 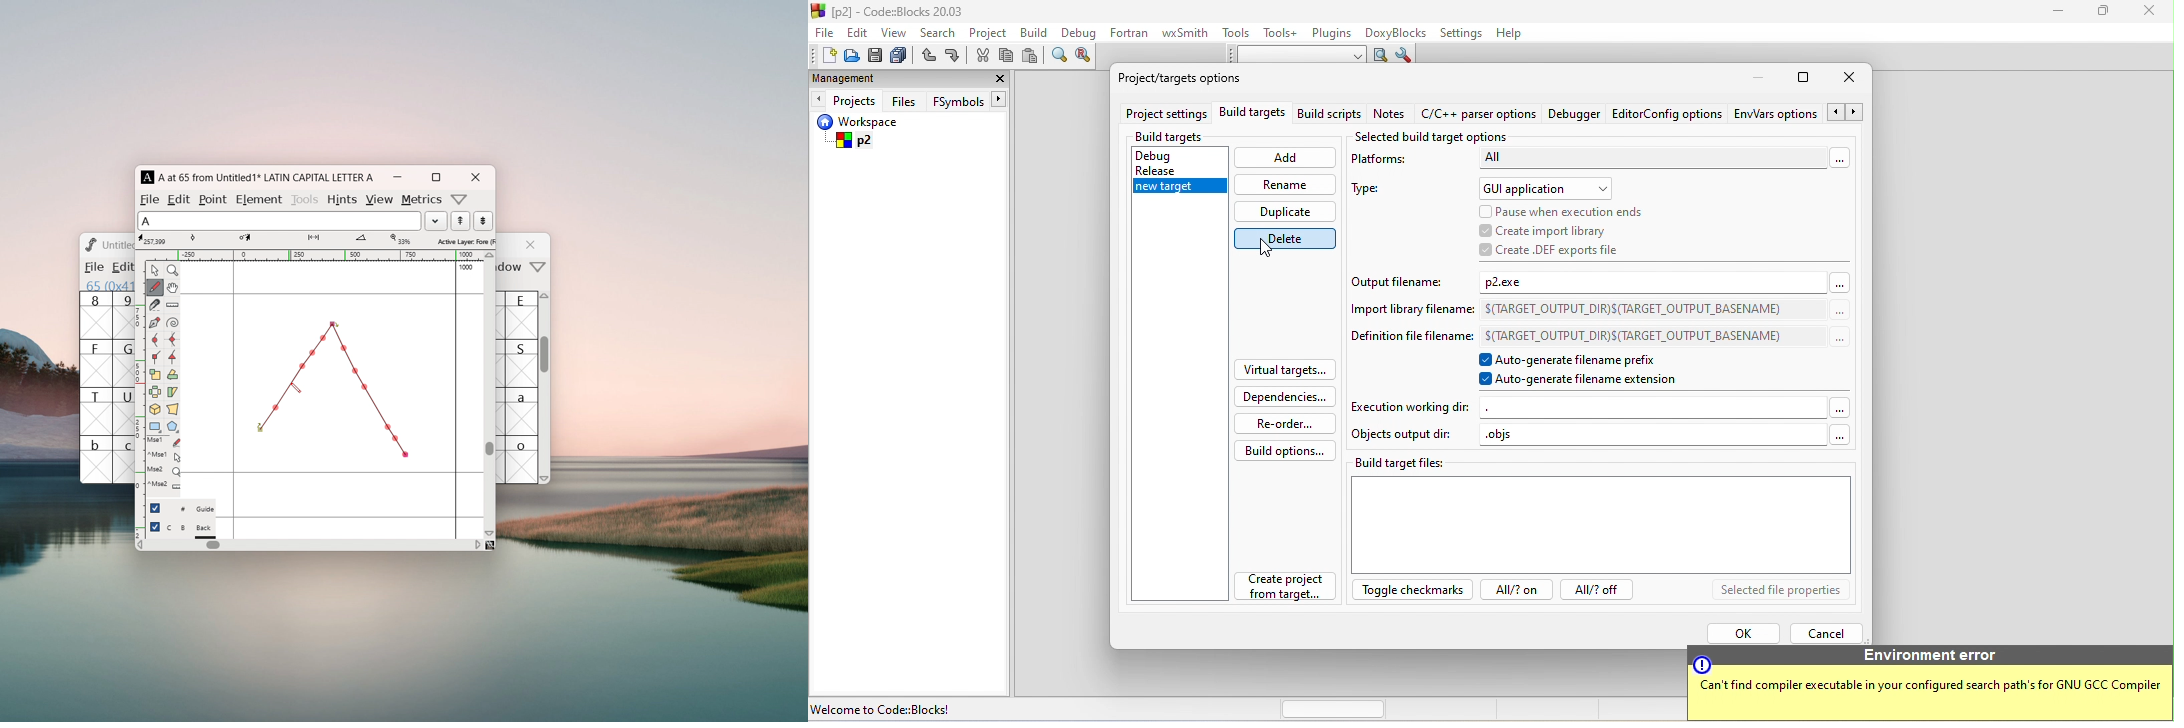 What do you see at coordinates (332, 294) in the screenshot?
I see `maximum ascent line` at bounding box center [332, 294].